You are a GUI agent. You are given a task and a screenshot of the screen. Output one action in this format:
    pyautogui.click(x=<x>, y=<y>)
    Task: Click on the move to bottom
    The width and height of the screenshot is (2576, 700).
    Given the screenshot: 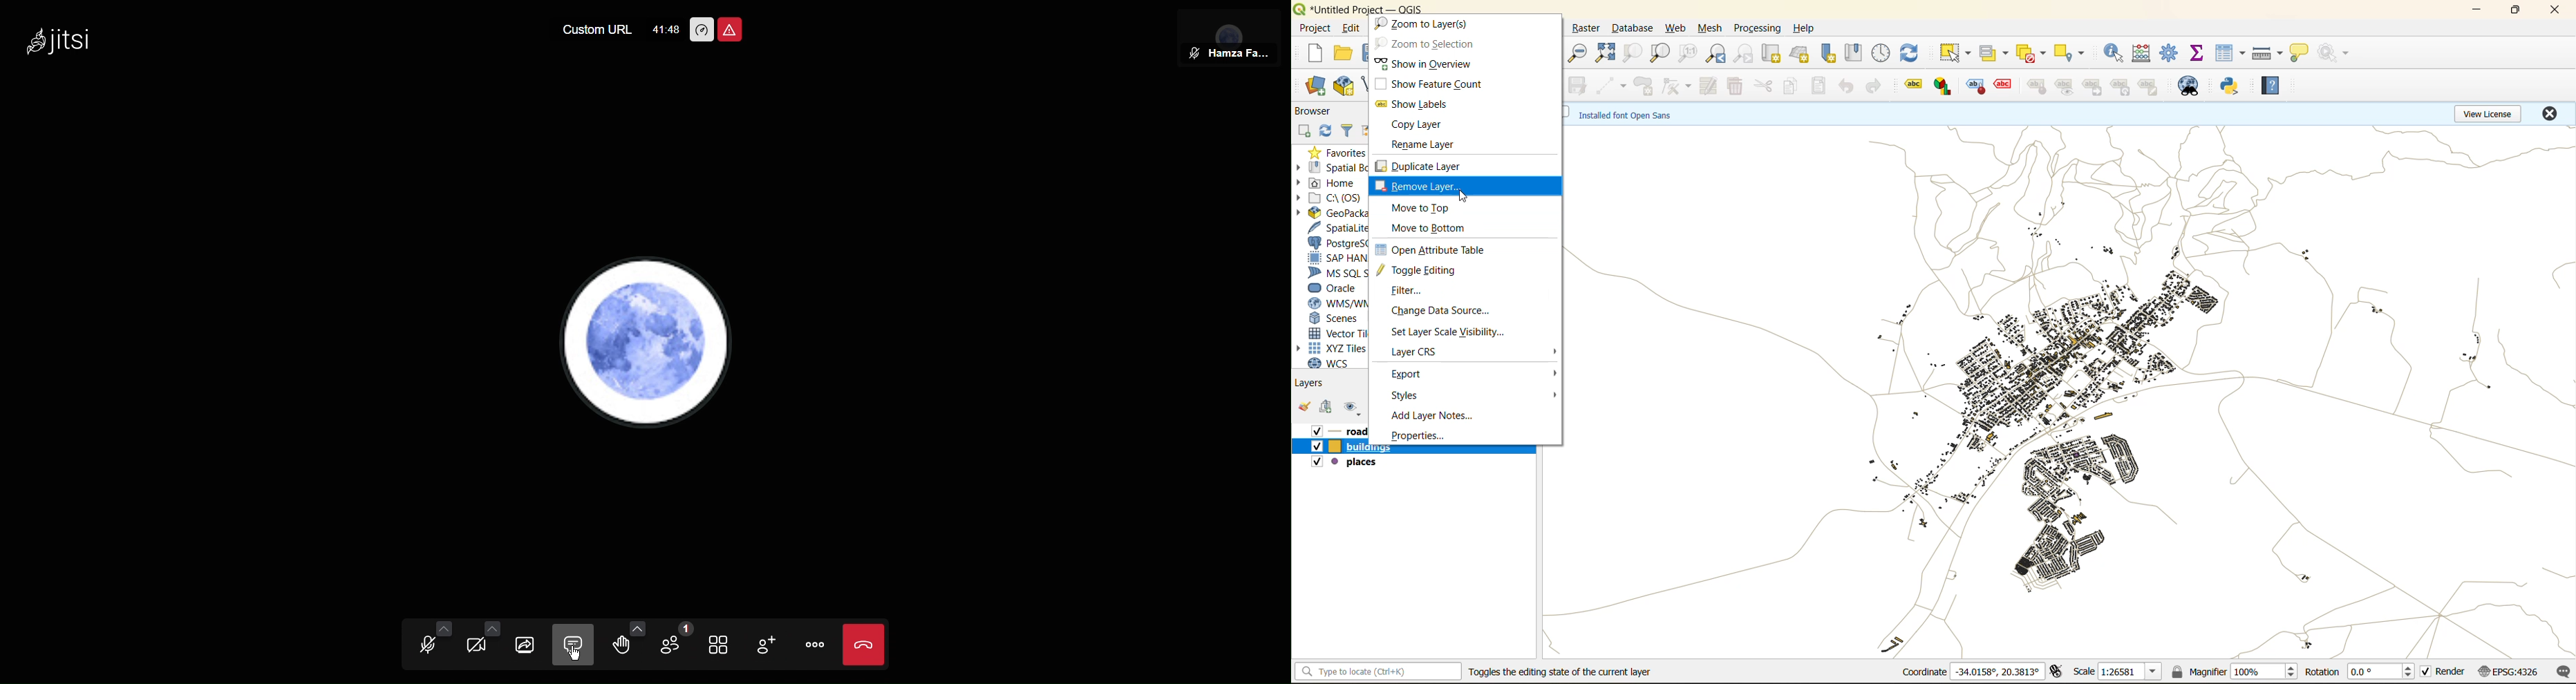 What is the action you would take?
    pyautogui.click(x=1436, y=228)
    